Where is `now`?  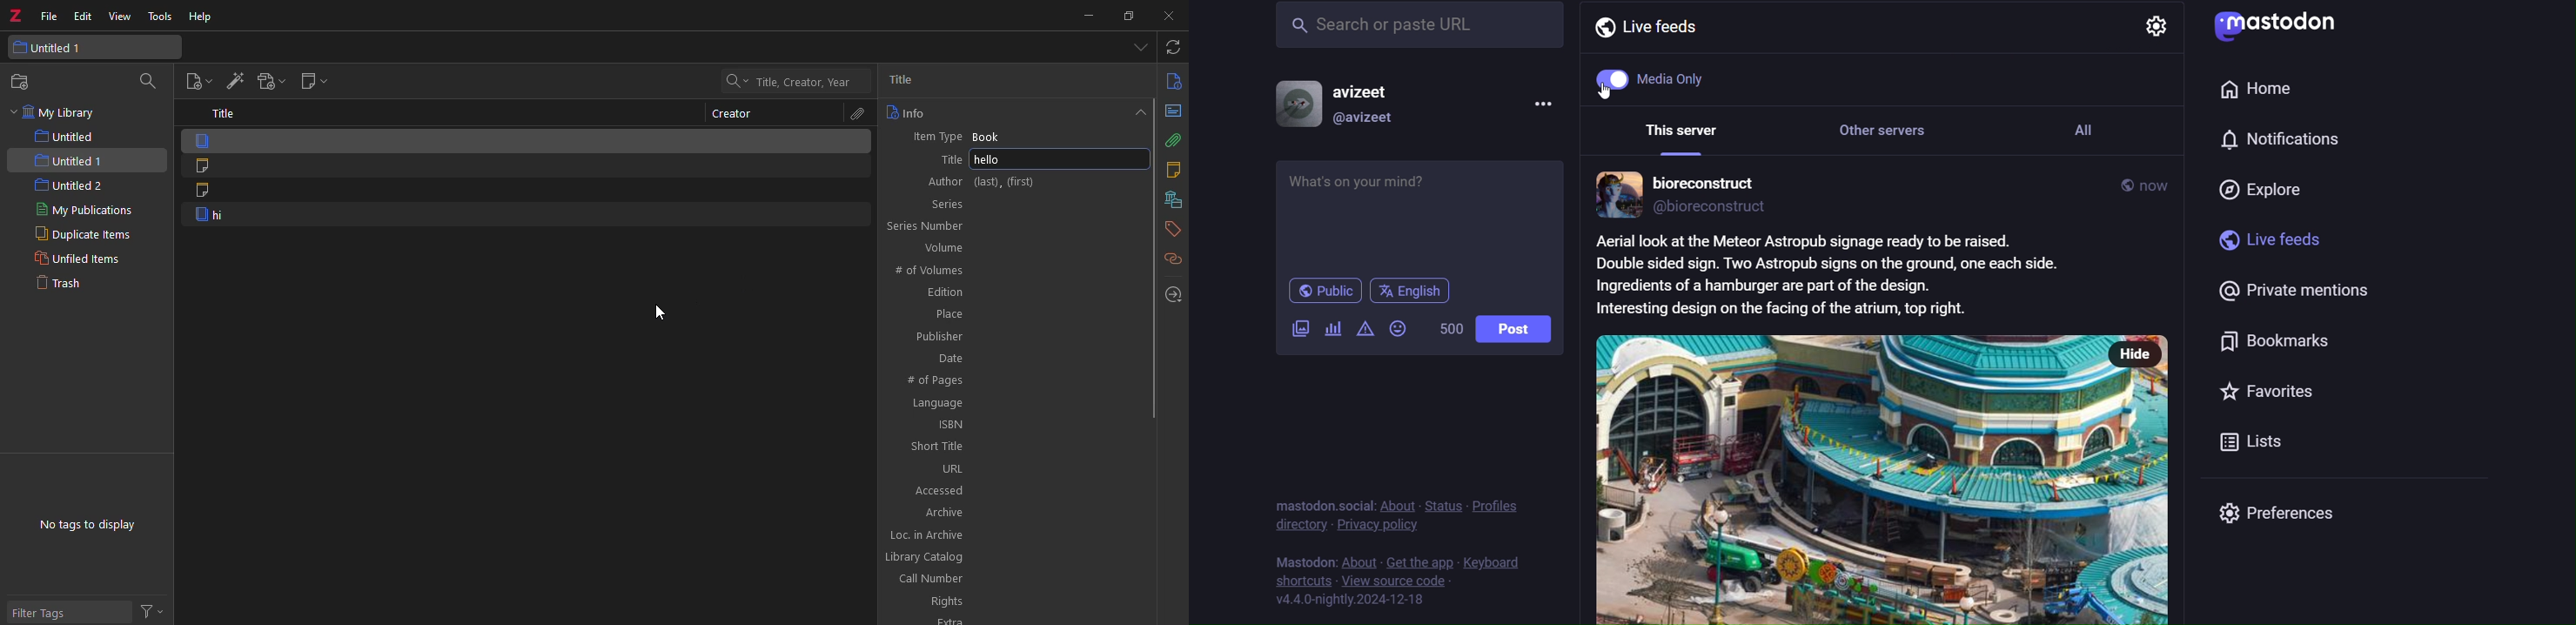
now is located at coordinates (2165, 182).